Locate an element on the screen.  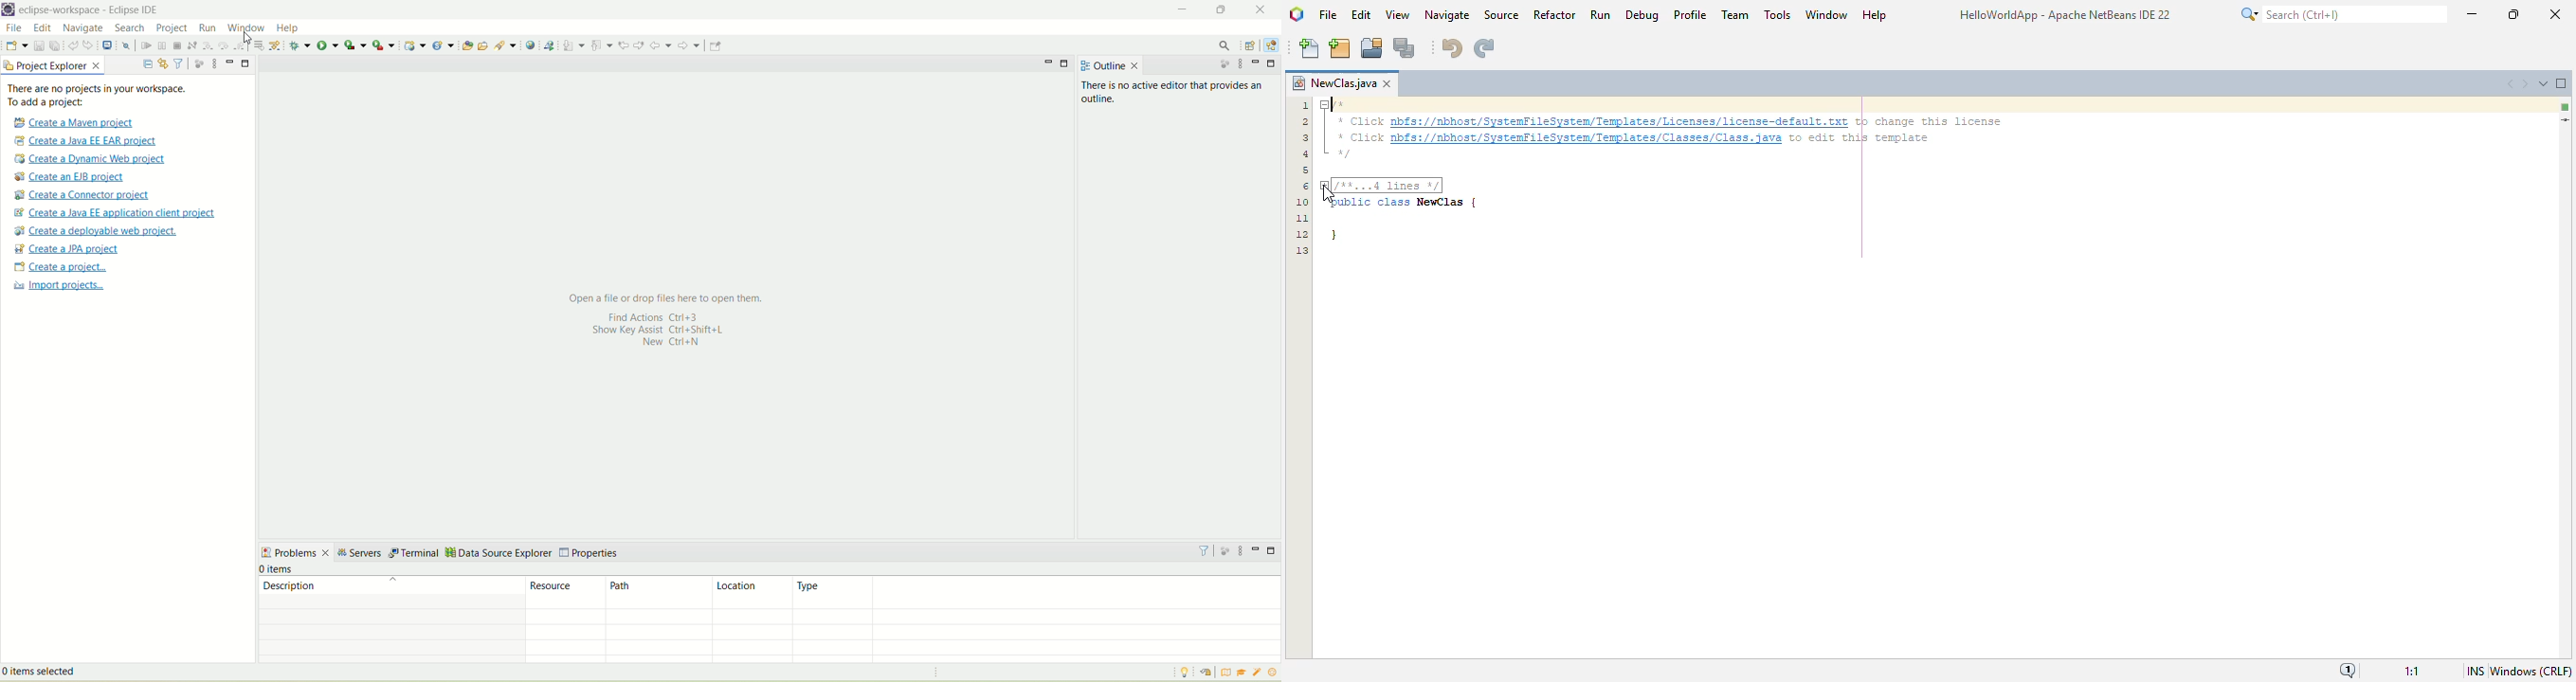
view menu is located at coordinates (1244, 552).